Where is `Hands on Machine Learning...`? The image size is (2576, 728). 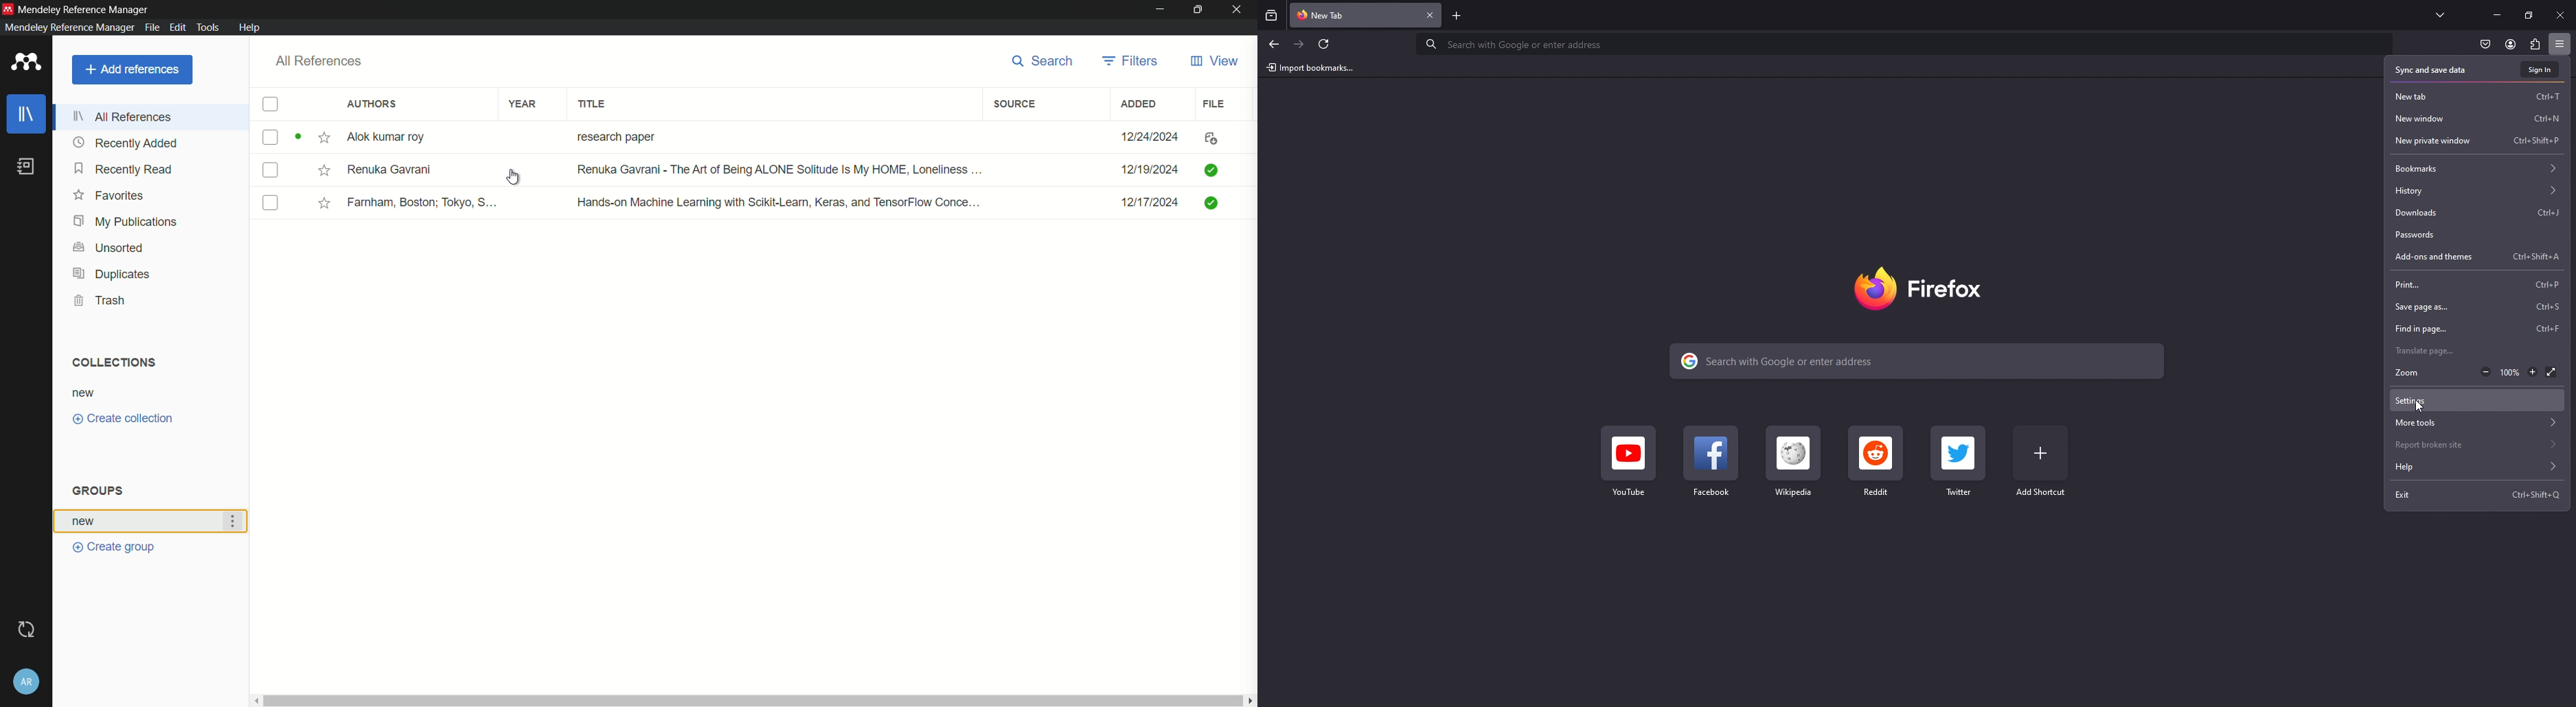 Hands on Machine Learning... is located at coordinates (775, 201).